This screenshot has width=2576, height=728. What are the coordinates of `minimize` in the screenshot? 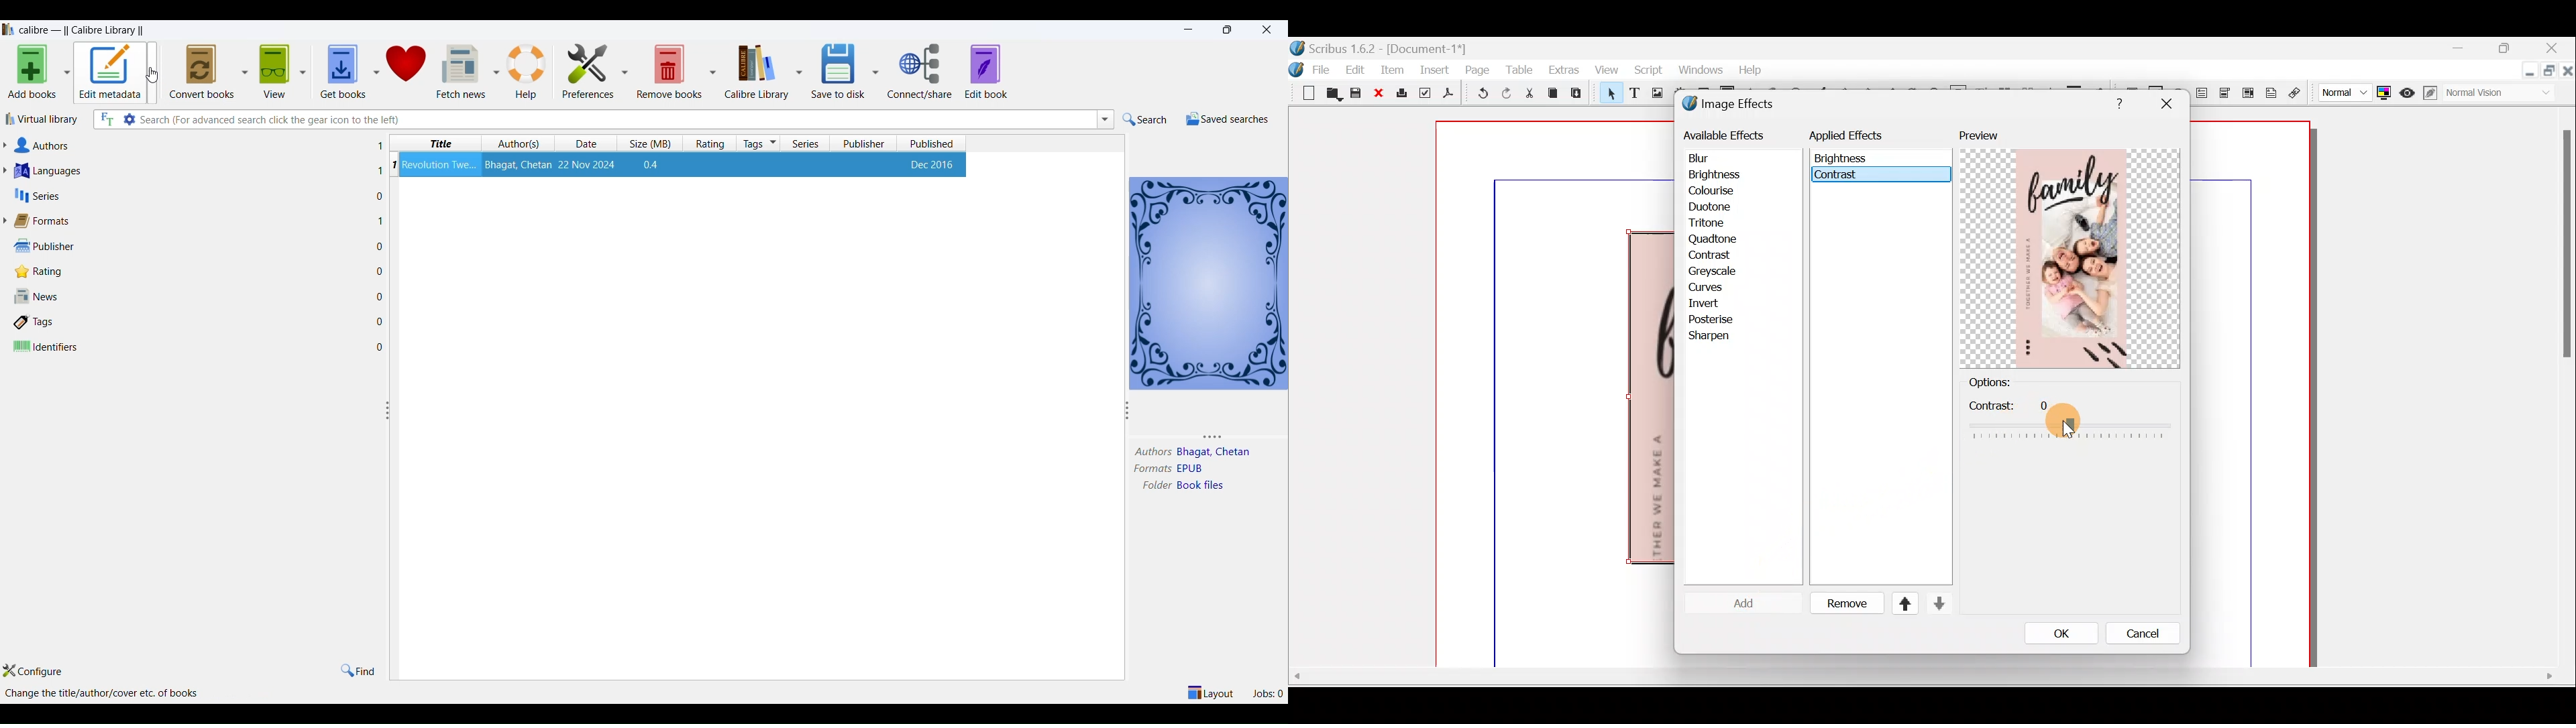 It's located at (1186, 28).